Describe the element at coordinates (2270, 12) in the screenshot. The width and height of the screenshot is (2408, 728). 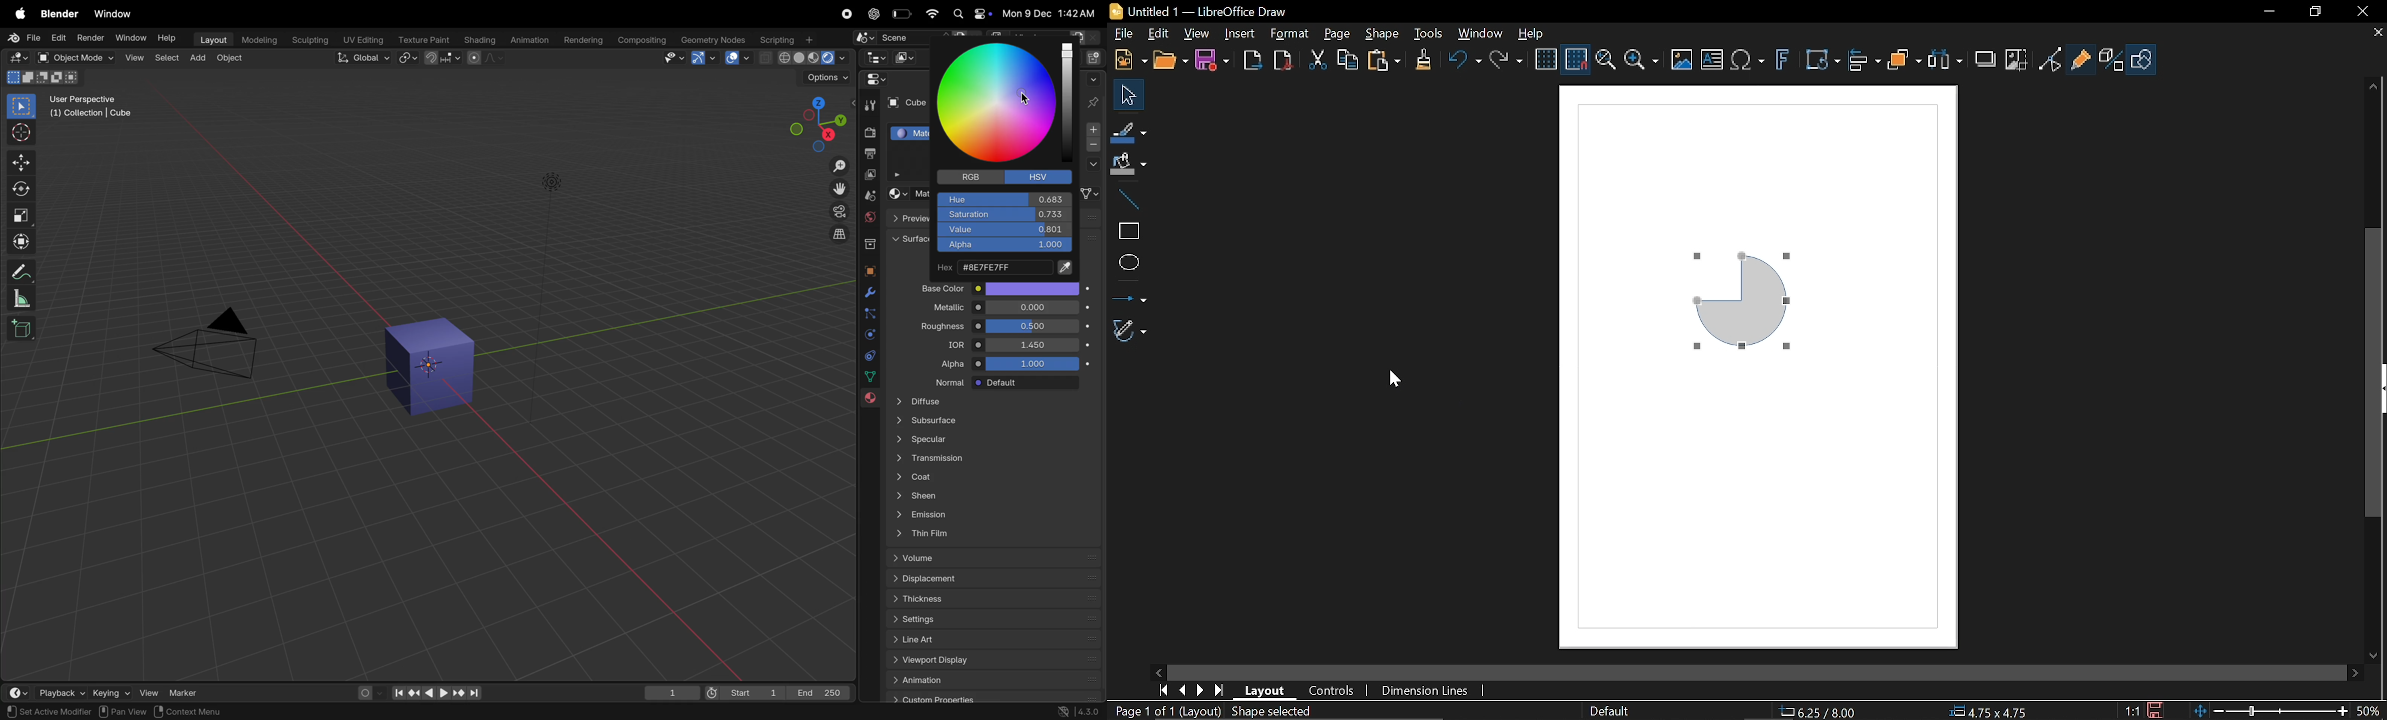
I see `Minimize` at that location.